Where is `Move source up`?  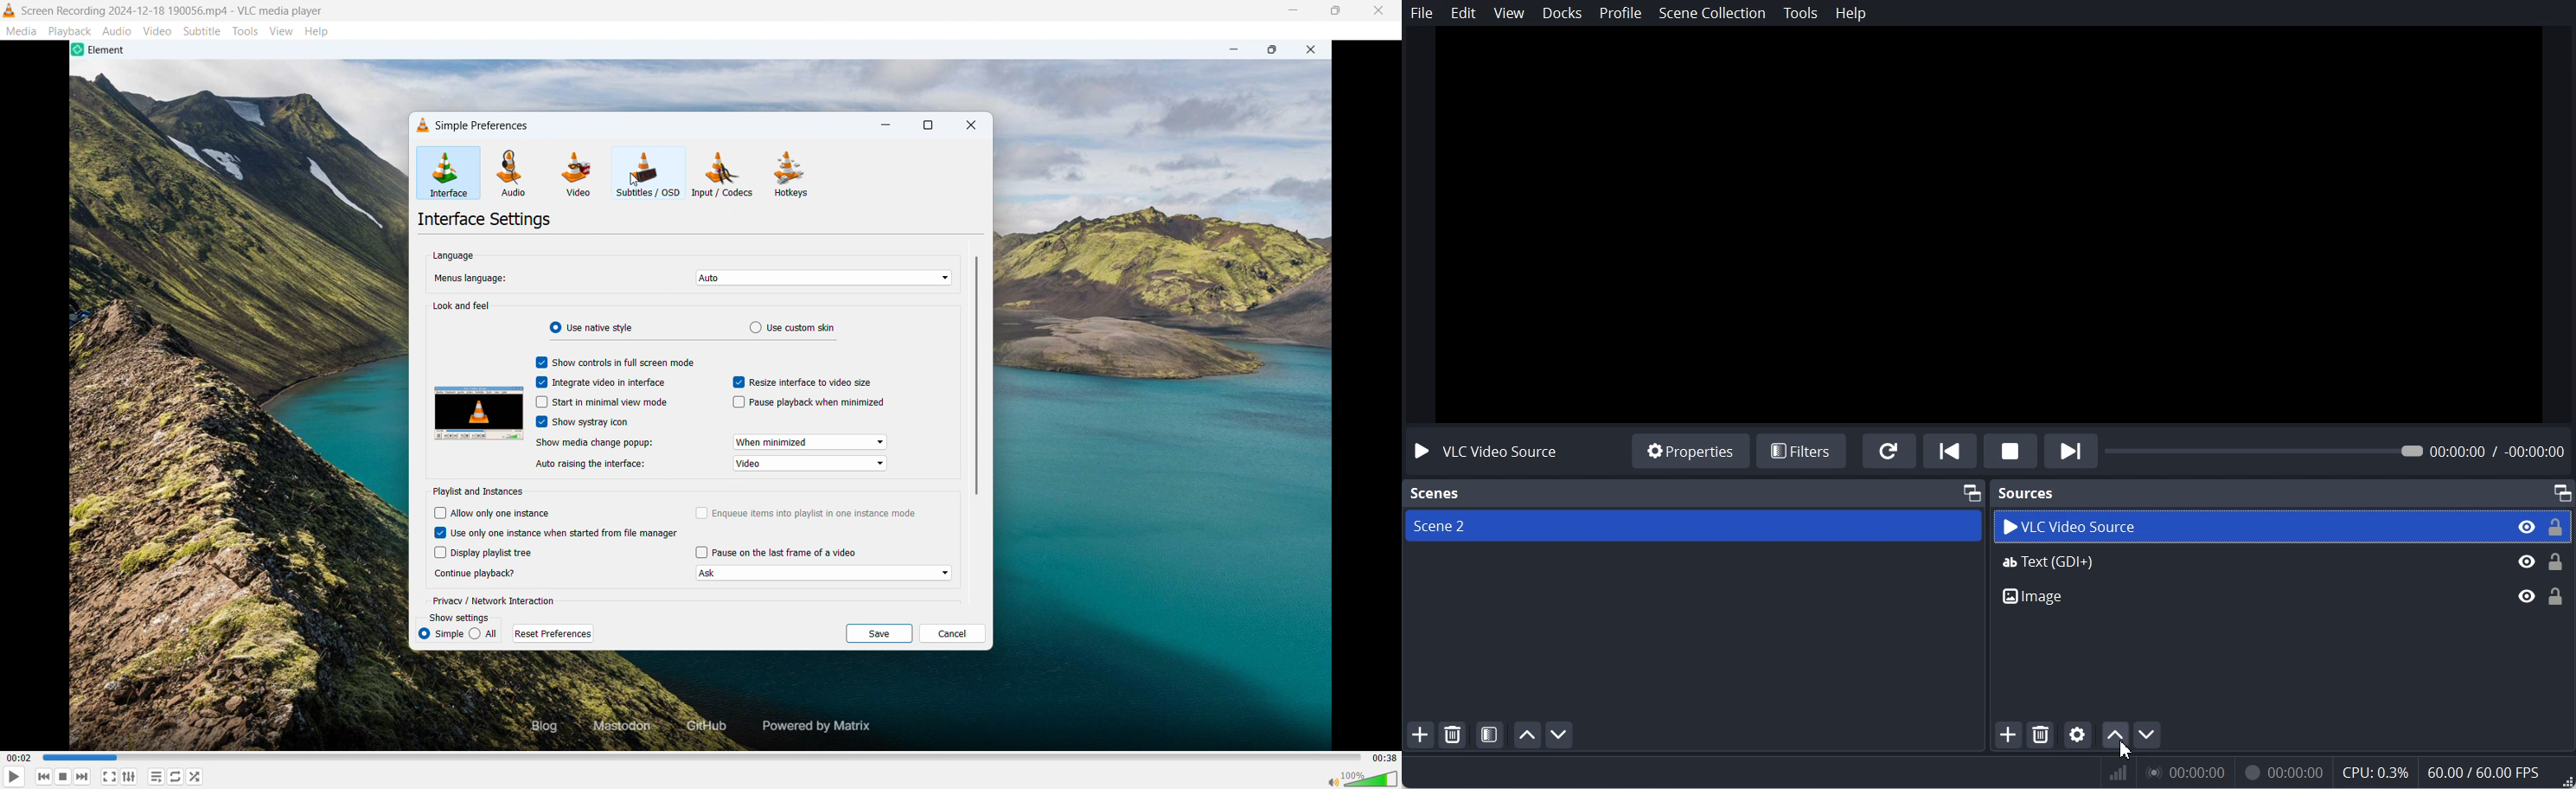 Move source up is located at coordinates (2113, 734).